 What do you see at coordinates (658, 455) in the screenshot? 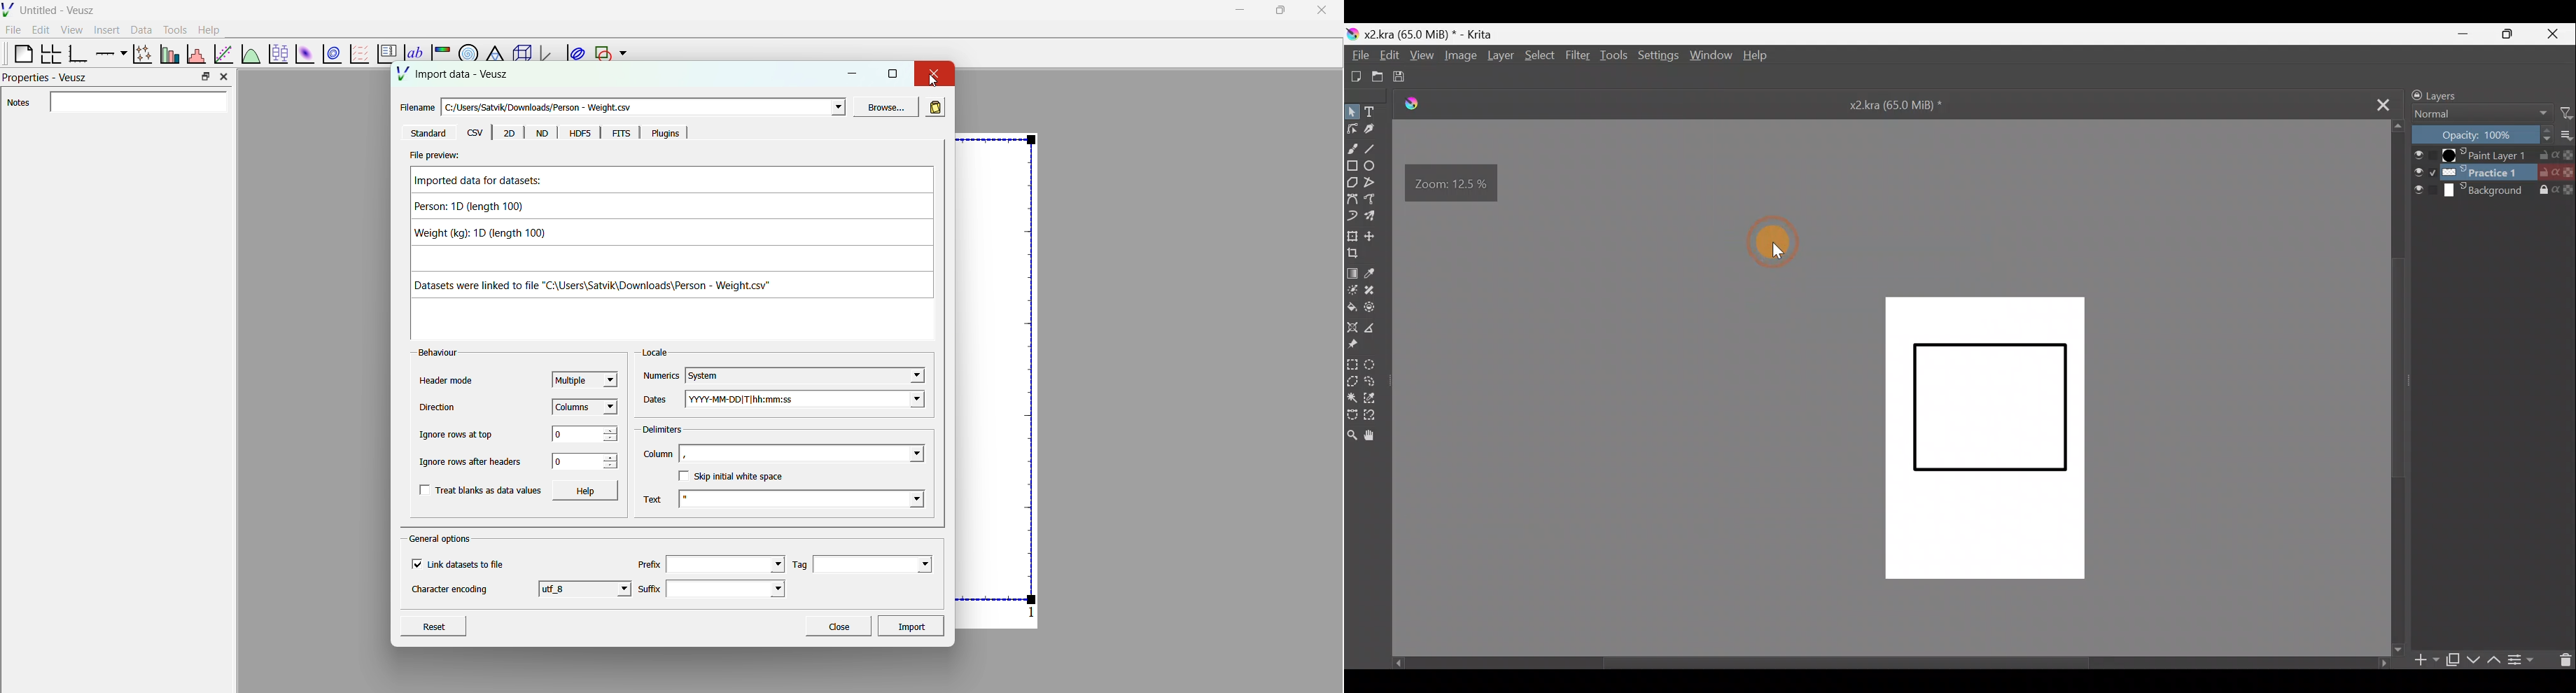
I see `Column` at bounding box center [658, 455].